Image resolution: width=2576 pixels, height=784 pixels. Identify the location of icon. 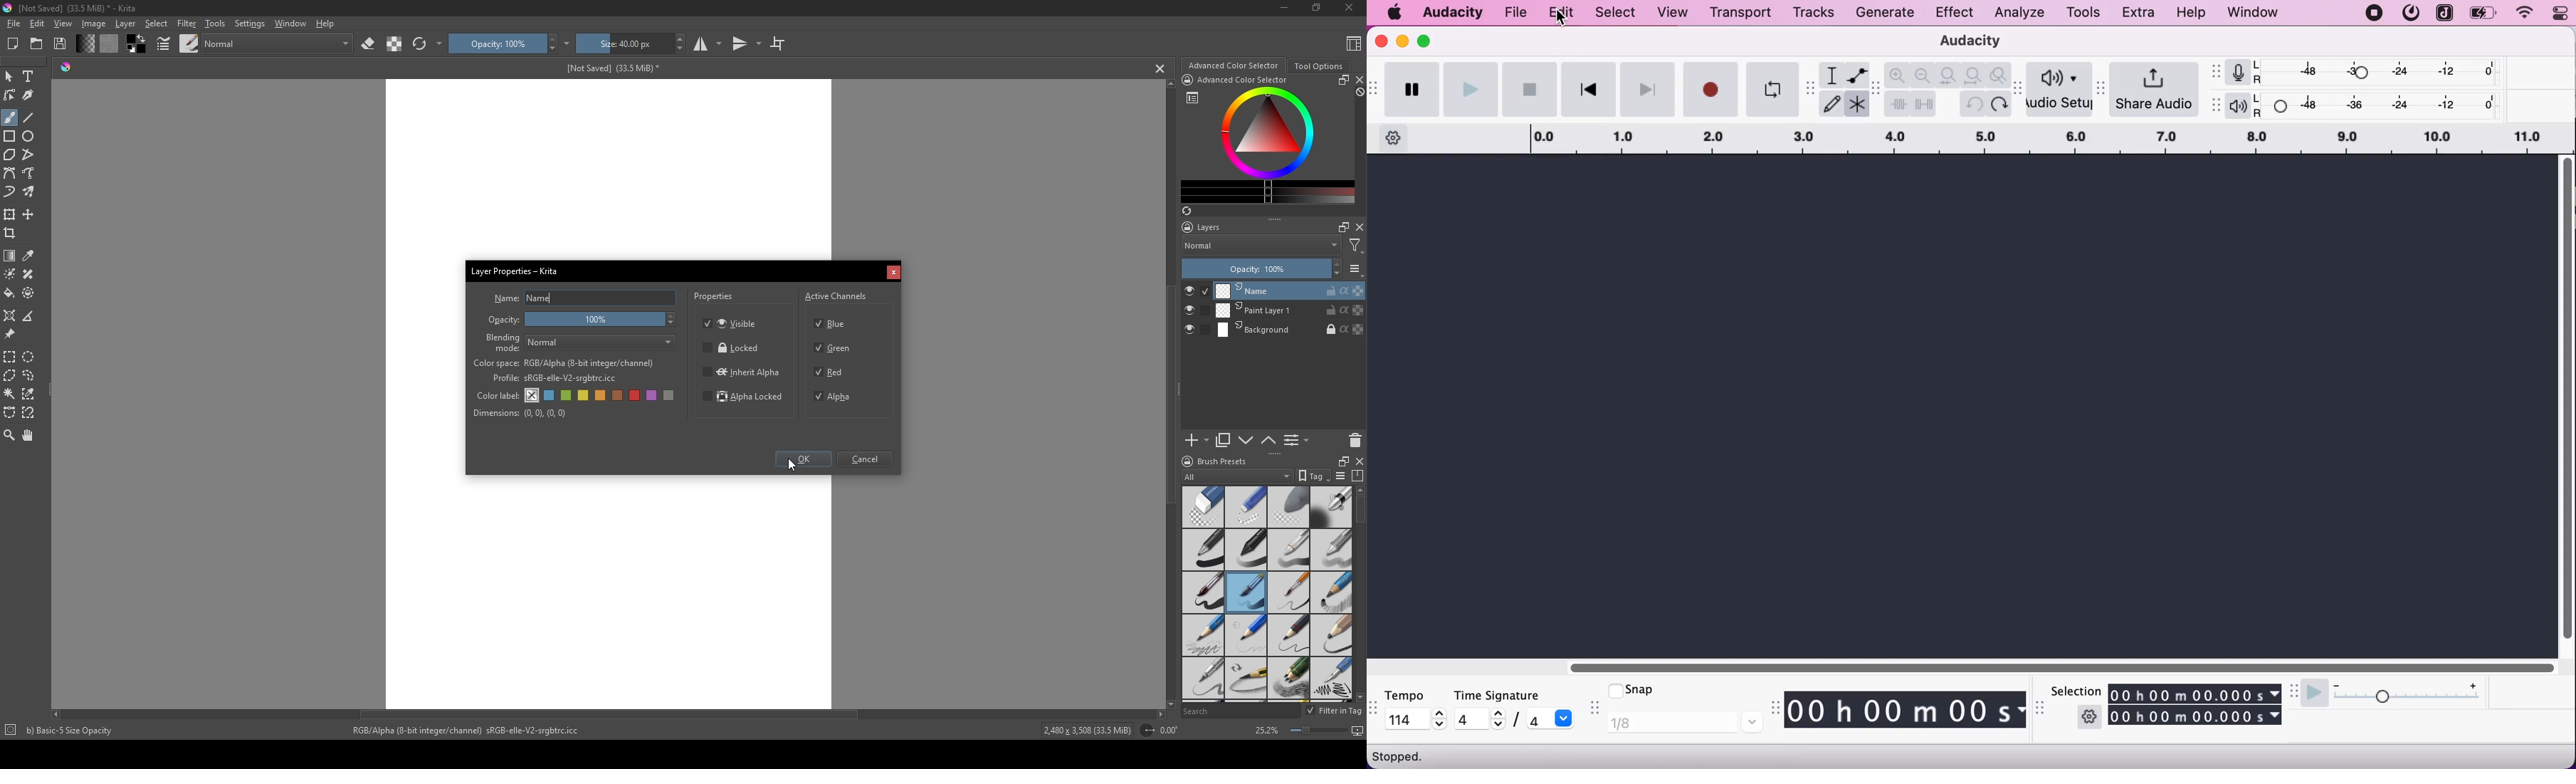
(1187, 80).